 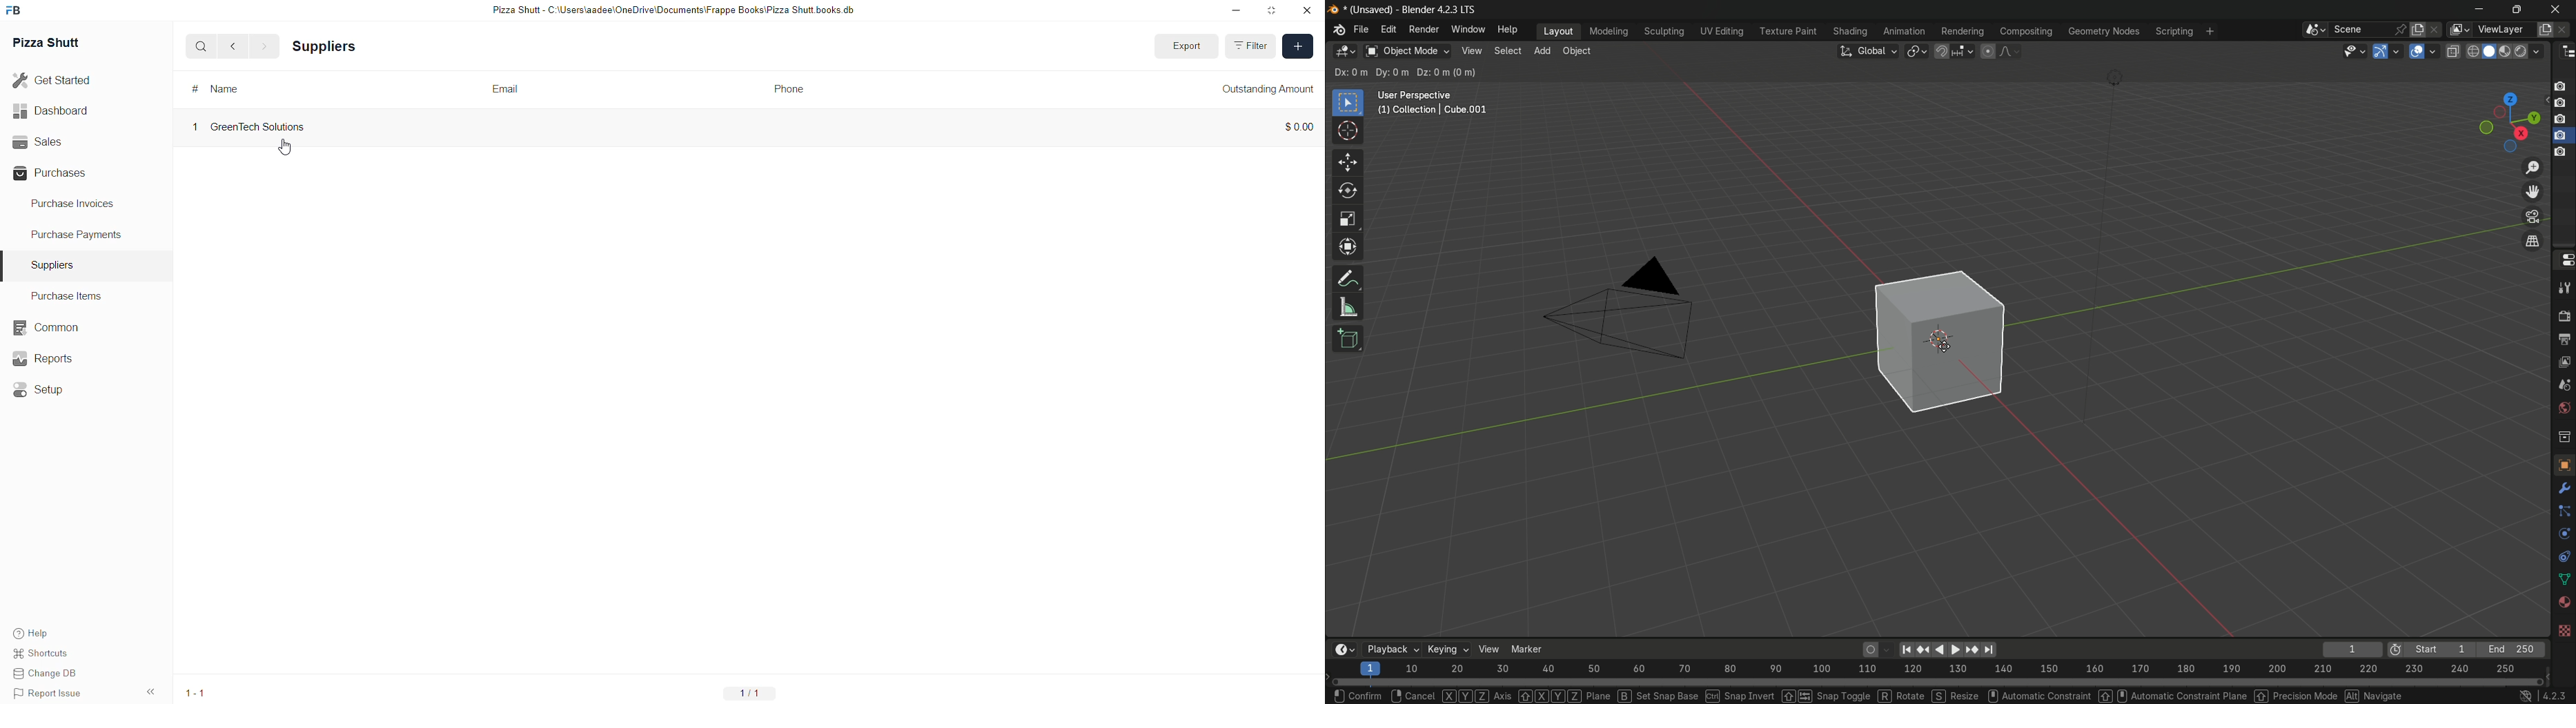 What do you see at coordinates (260, 46) in the screenshot?
I see `next page` at bounding box center [260, 46].